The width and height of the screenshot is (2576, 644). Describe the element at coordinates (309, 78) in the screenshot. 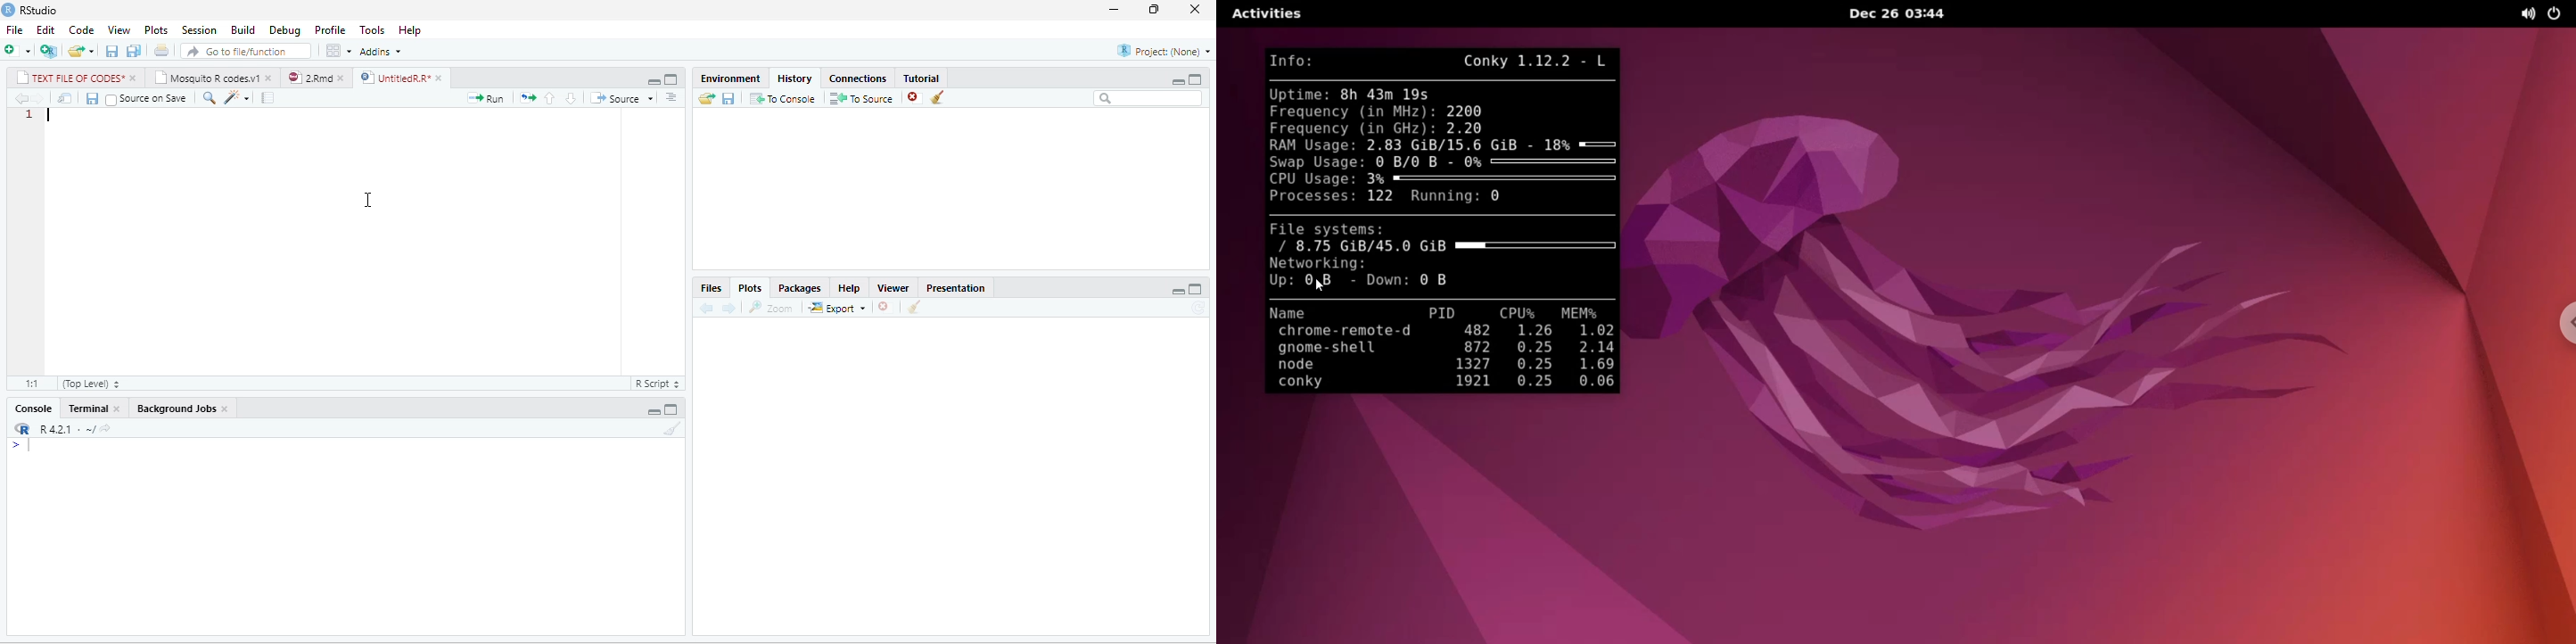

I see `2.Rmd` at that location.